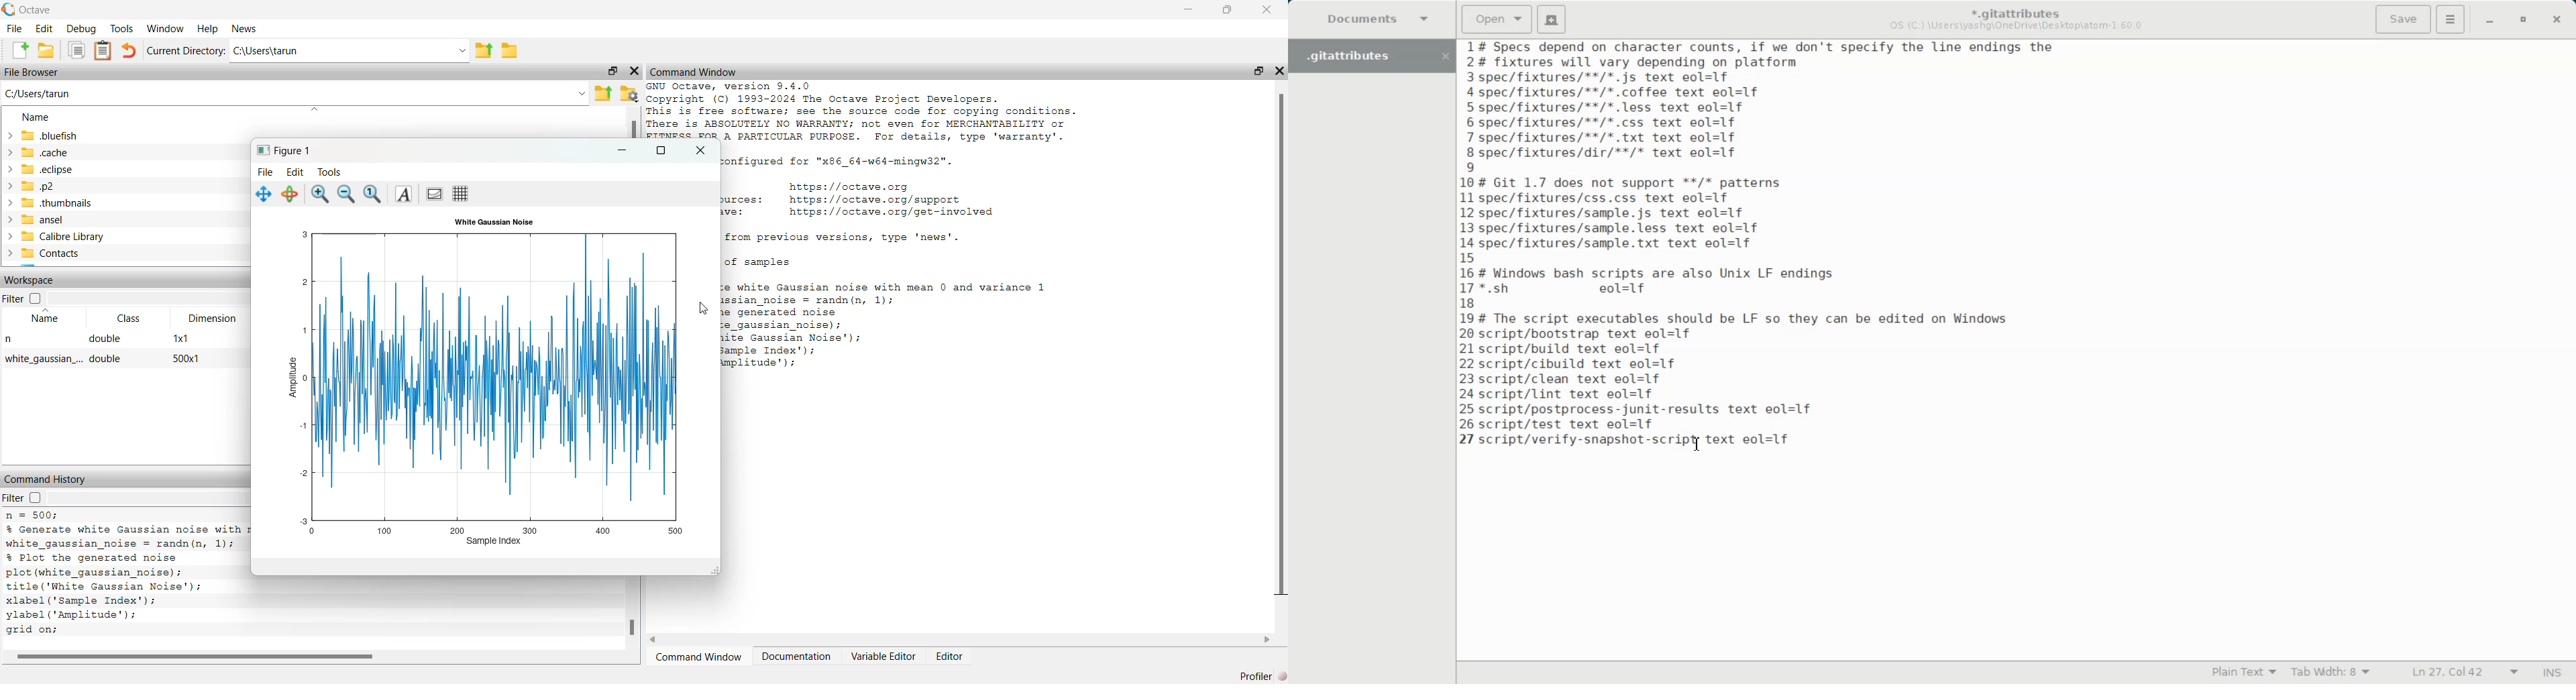  Describe the element at coordinates (47, 253) in the screenshot. I see `> Contacts` at that location.